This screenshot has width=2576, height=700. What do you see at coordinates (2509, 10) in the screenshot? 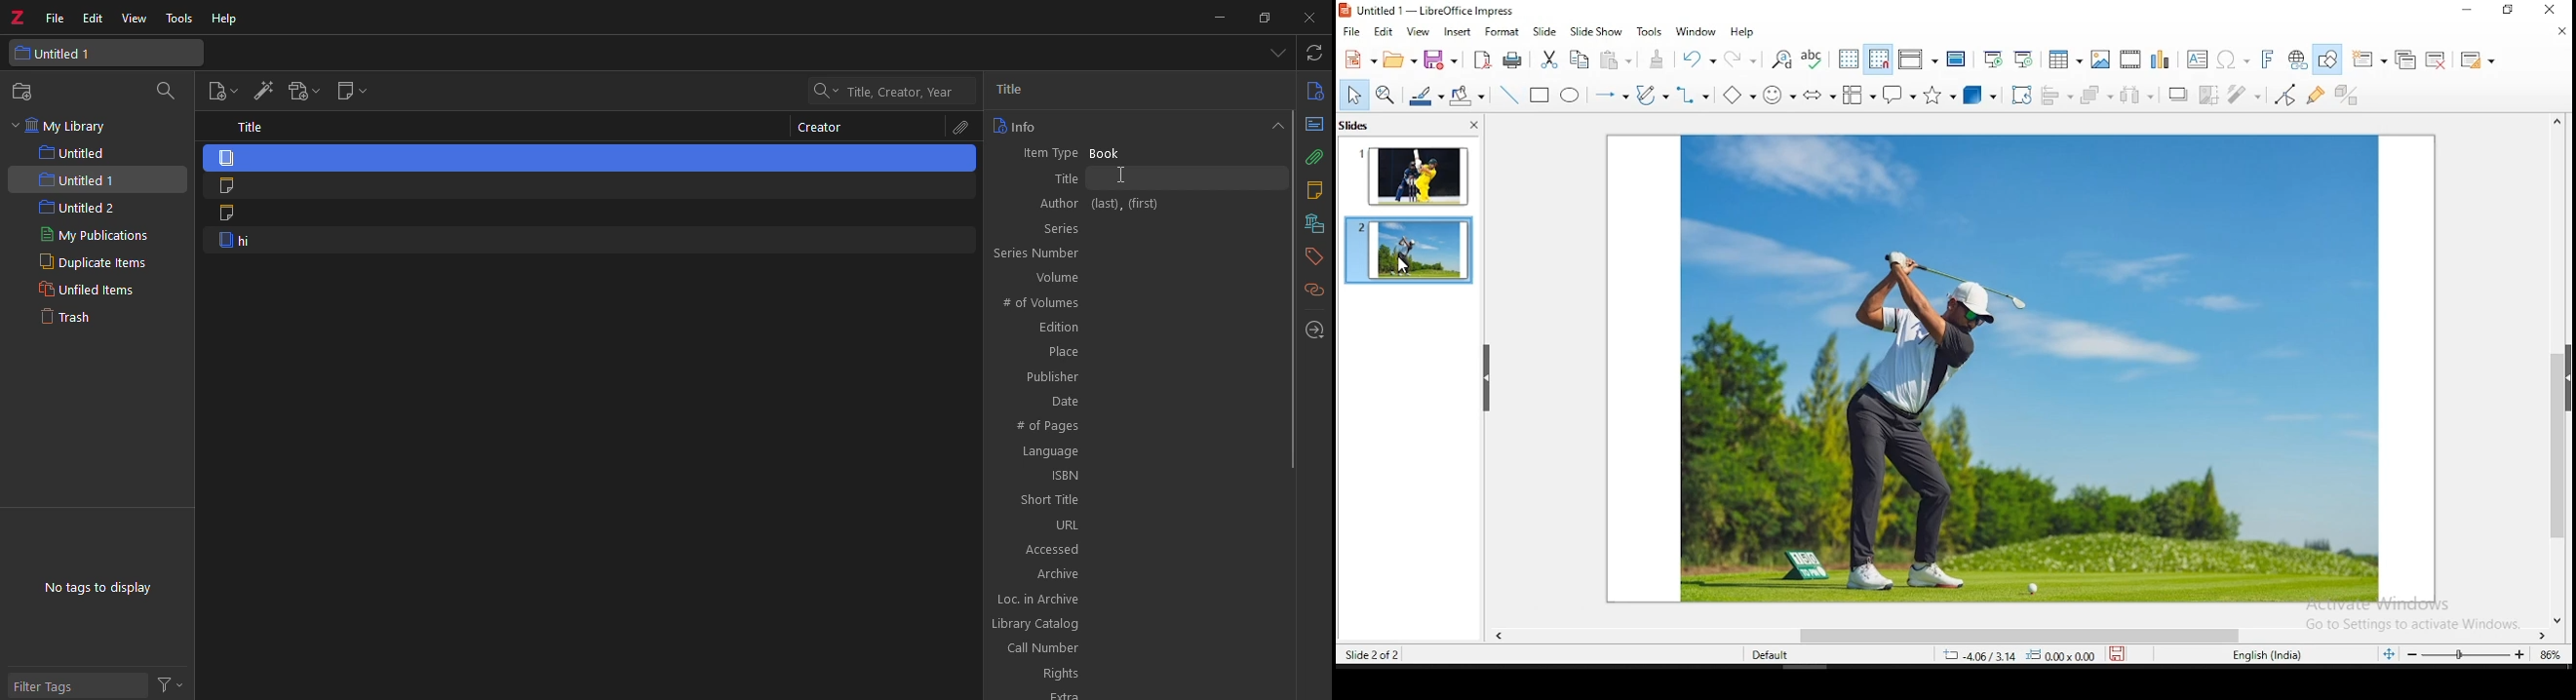
I see `restore` at bounding box center [2509, 10].